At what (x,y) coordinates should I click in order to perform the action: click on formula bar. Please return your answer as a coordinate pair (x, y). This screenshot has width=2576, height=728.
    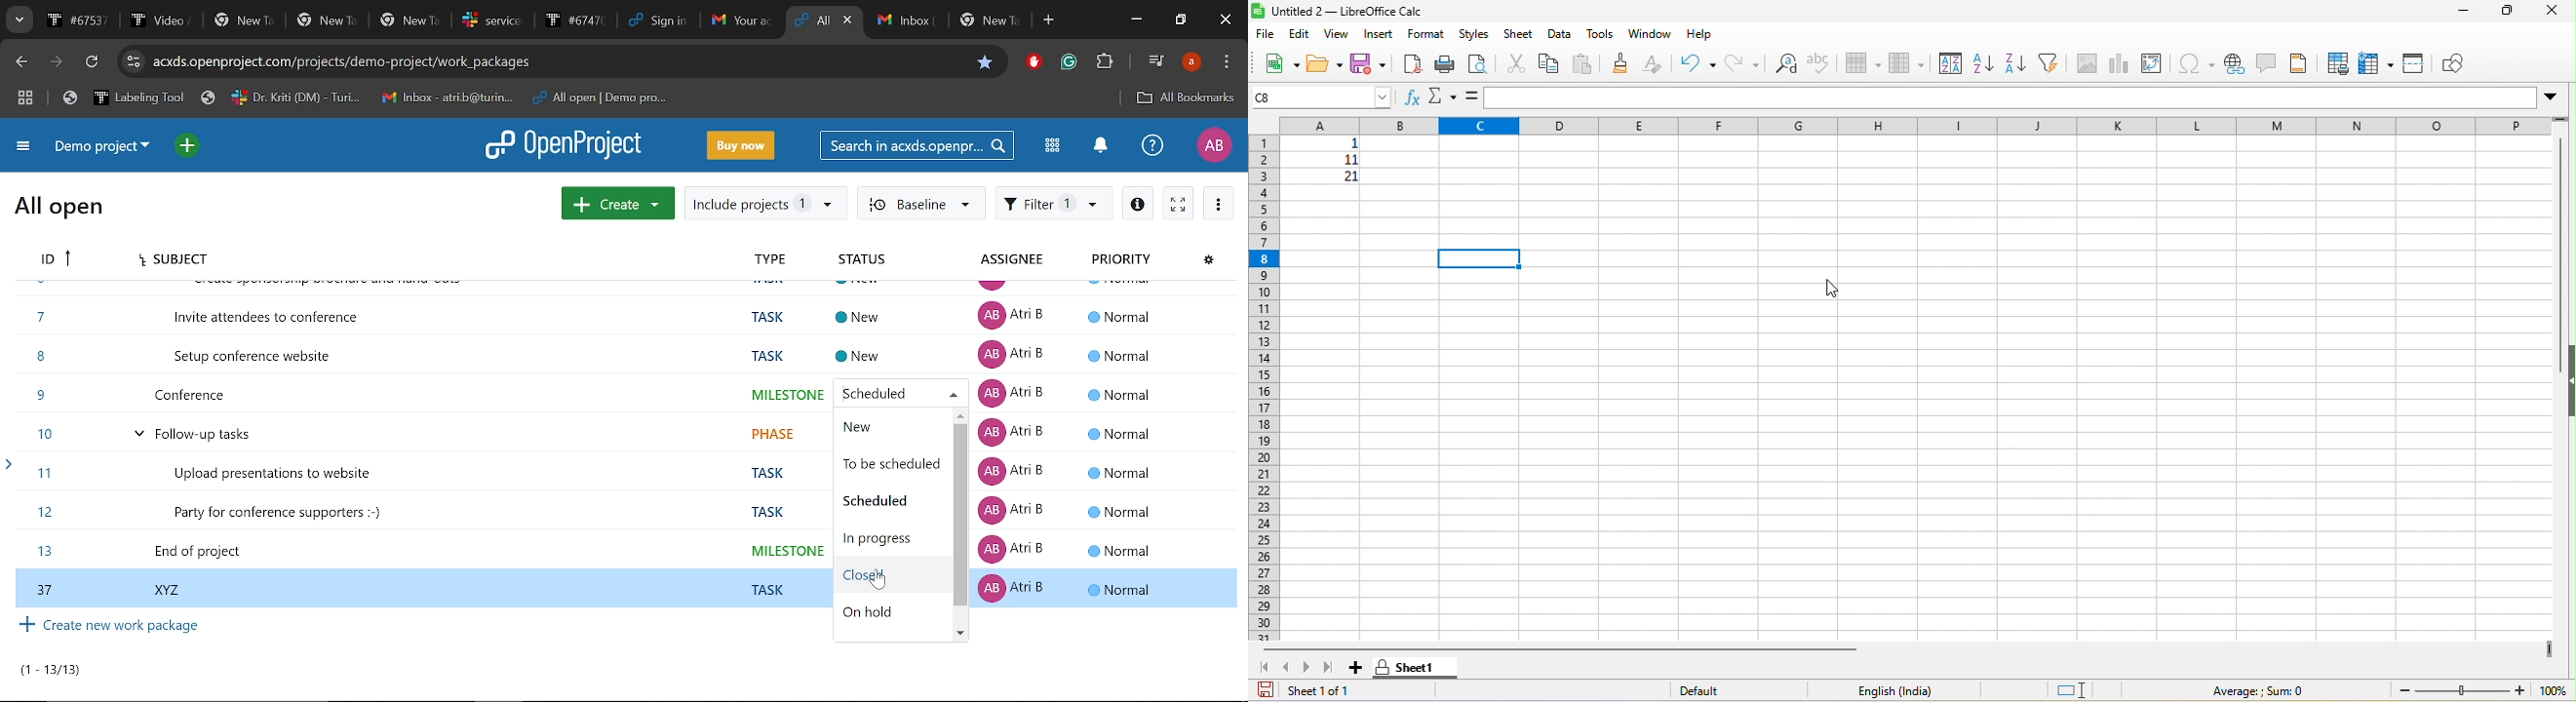
    Looking at the image, I should click on (2023, 98).